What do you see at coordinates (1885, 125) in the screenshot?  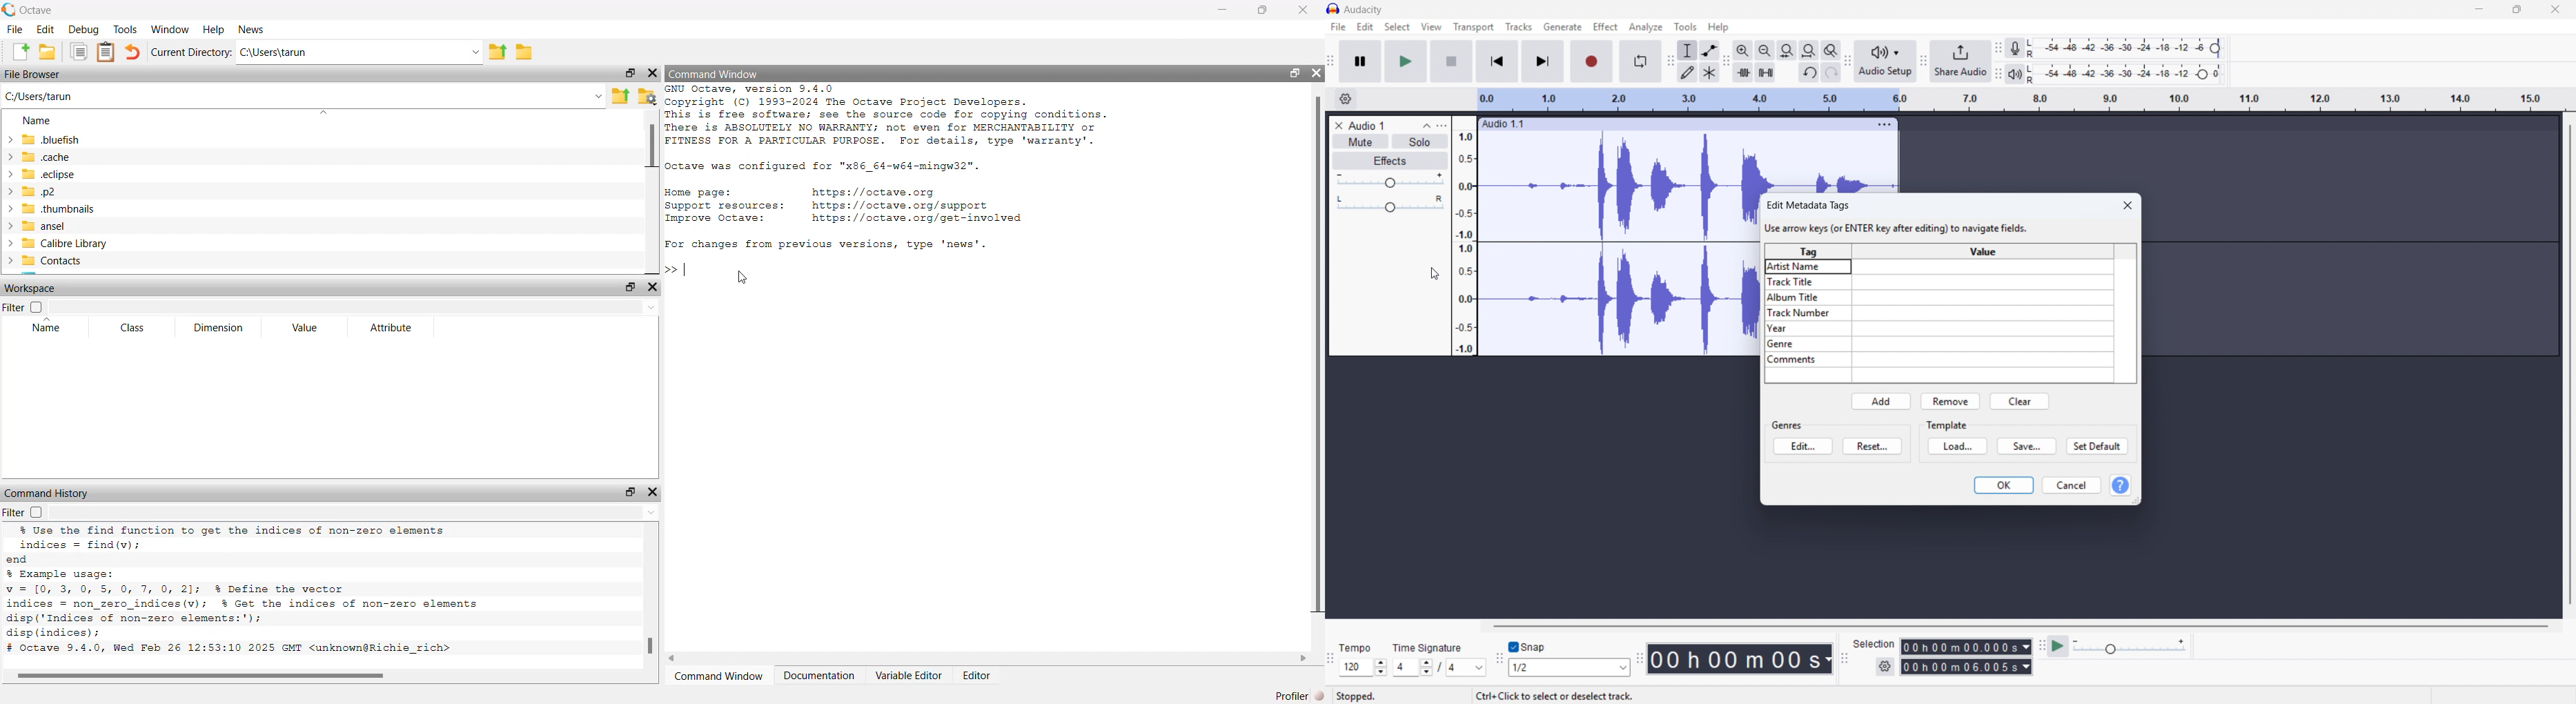 I see `track options` at bounding box center [1885, 125].